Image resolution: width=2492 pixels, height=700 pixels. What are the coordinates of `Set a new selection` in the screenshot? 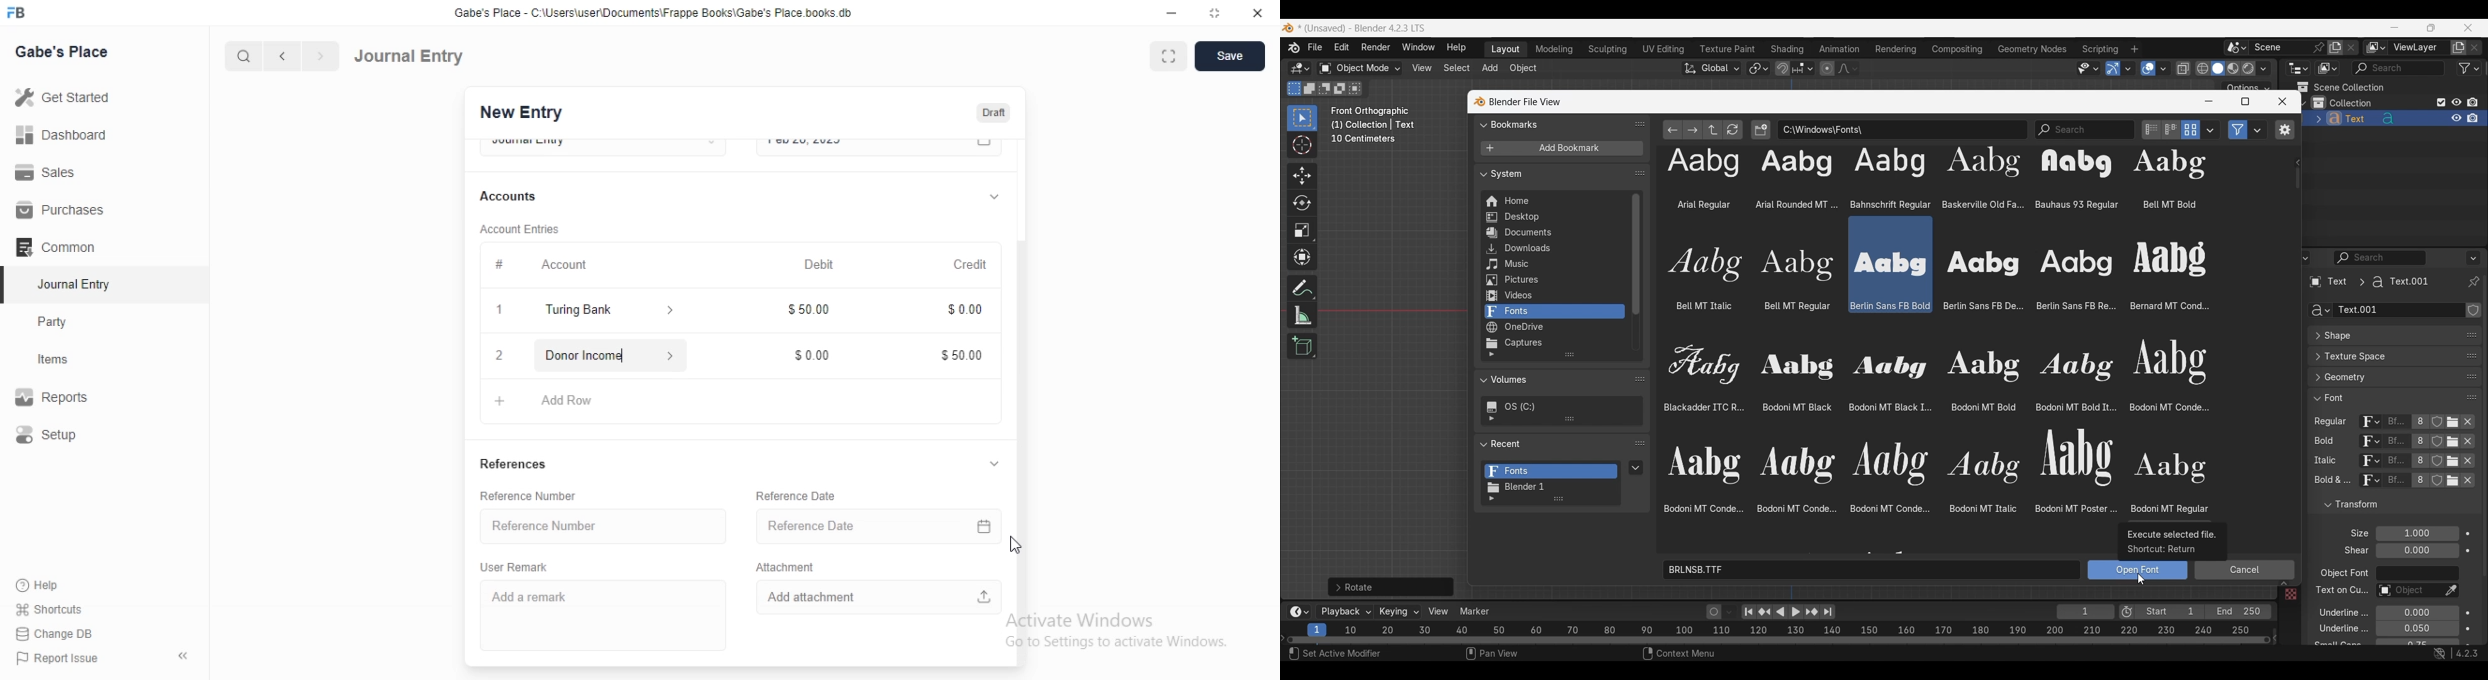 It's located at (1294, 88).